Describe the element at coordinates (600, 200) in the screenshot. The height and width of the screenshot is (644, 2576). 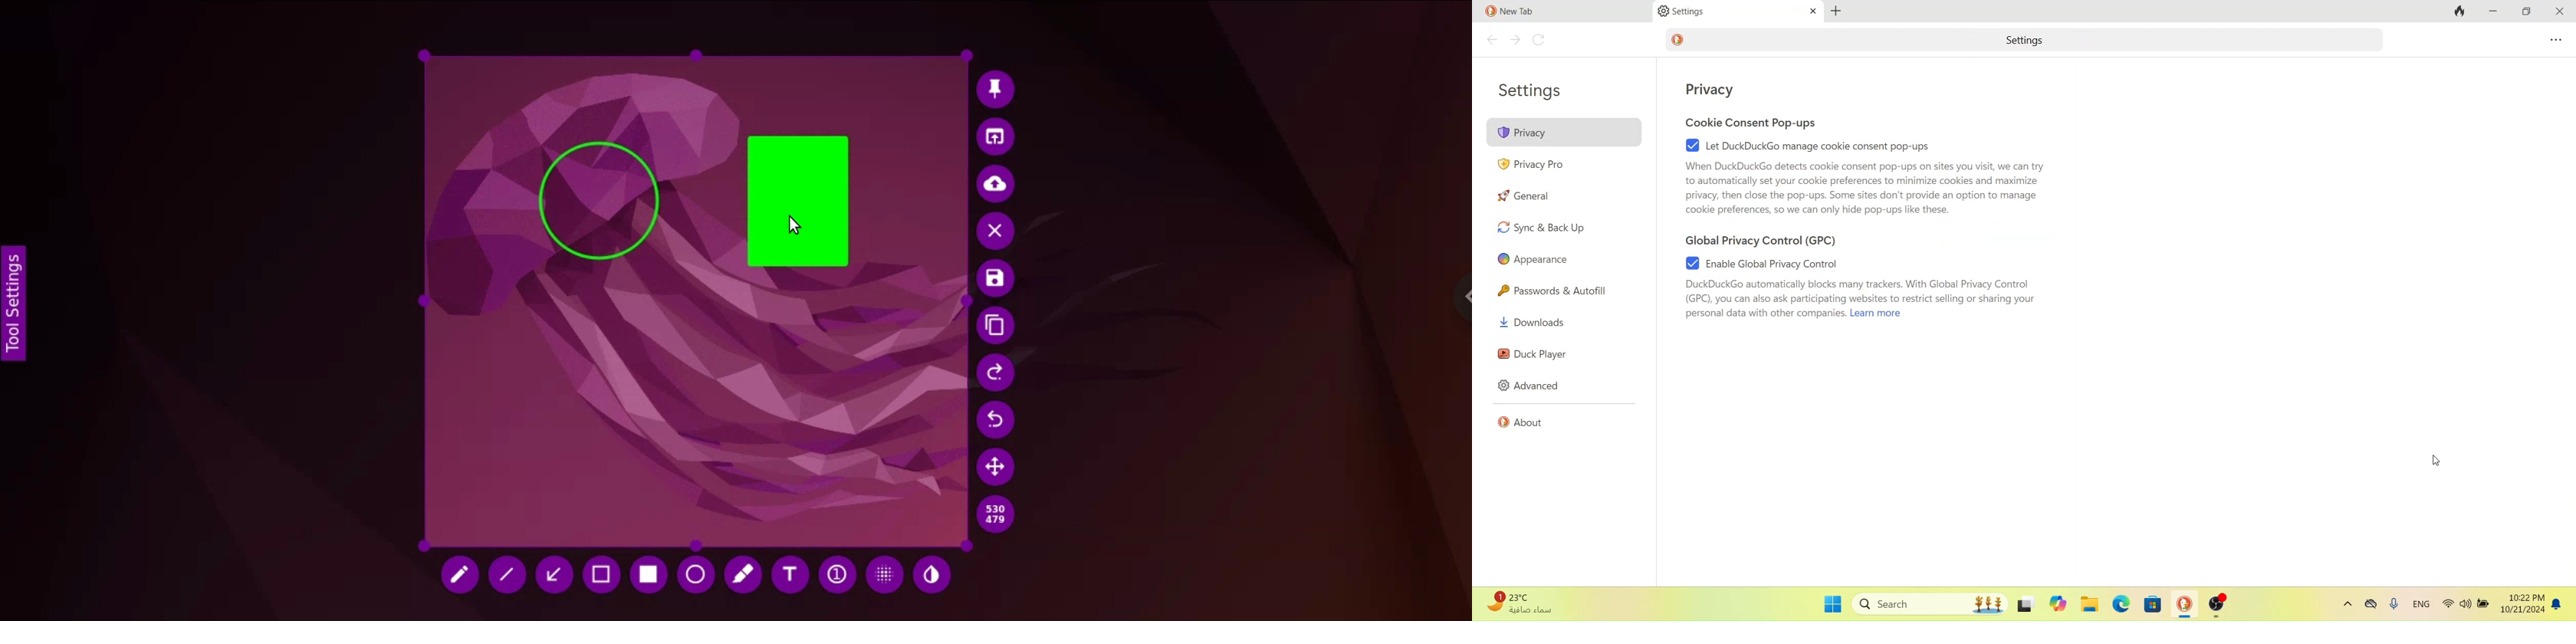
I see `circle drawing ` at that location.